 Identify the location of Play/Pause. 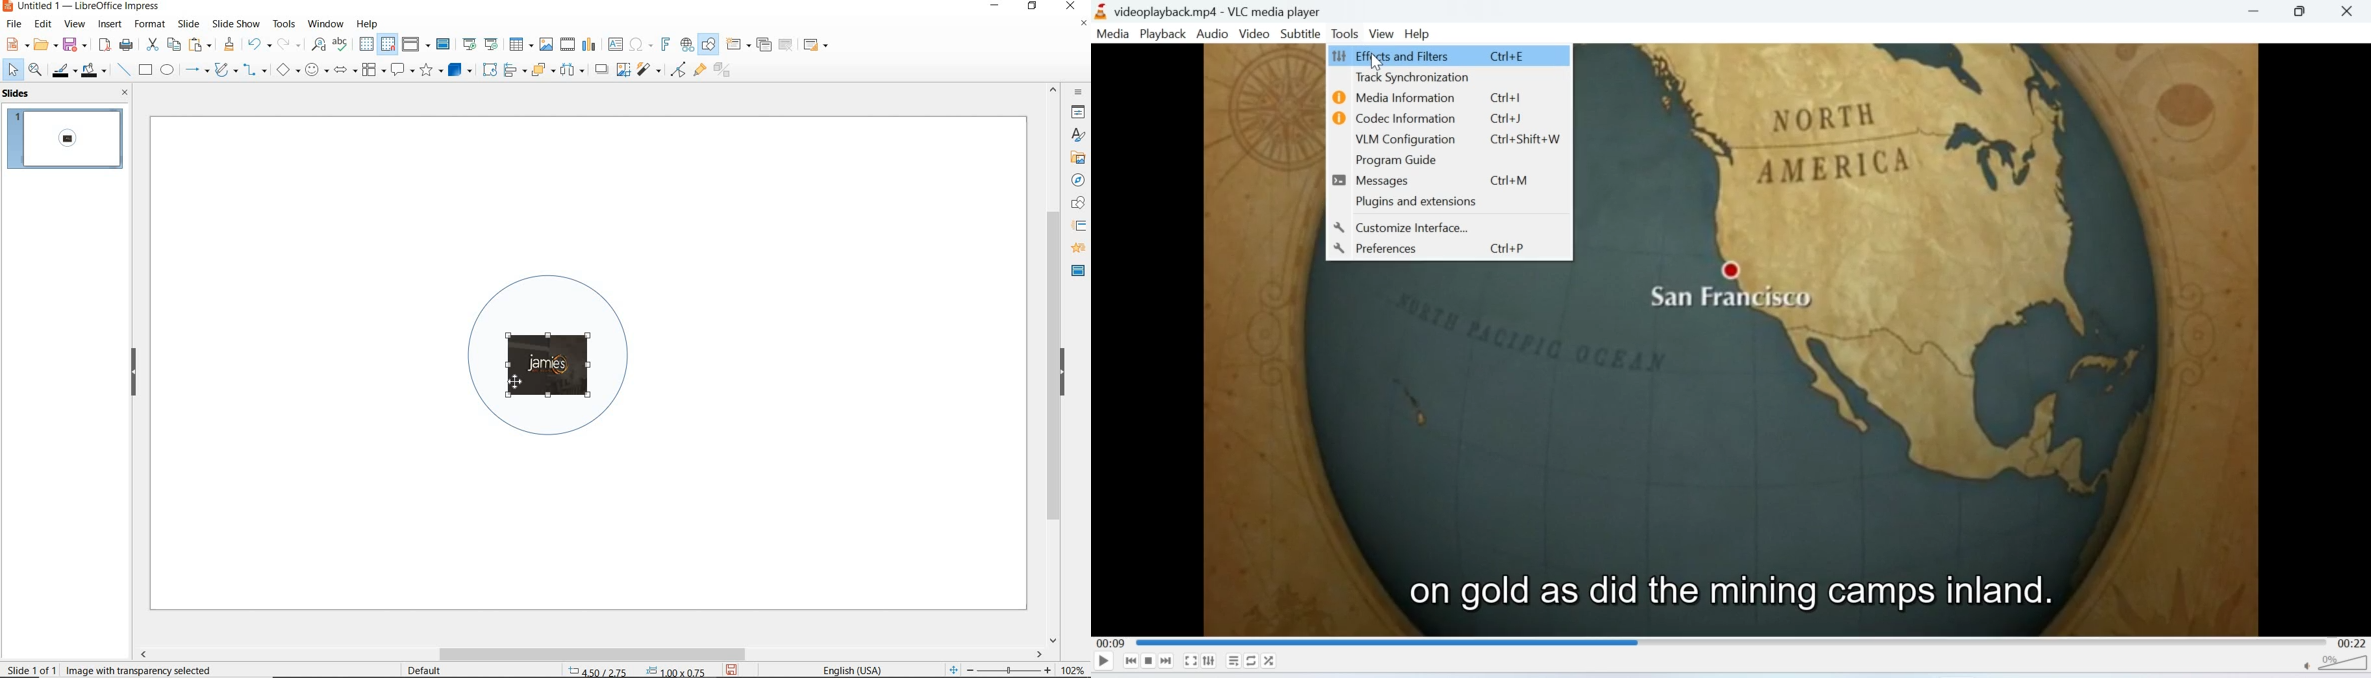
(1104, 660).